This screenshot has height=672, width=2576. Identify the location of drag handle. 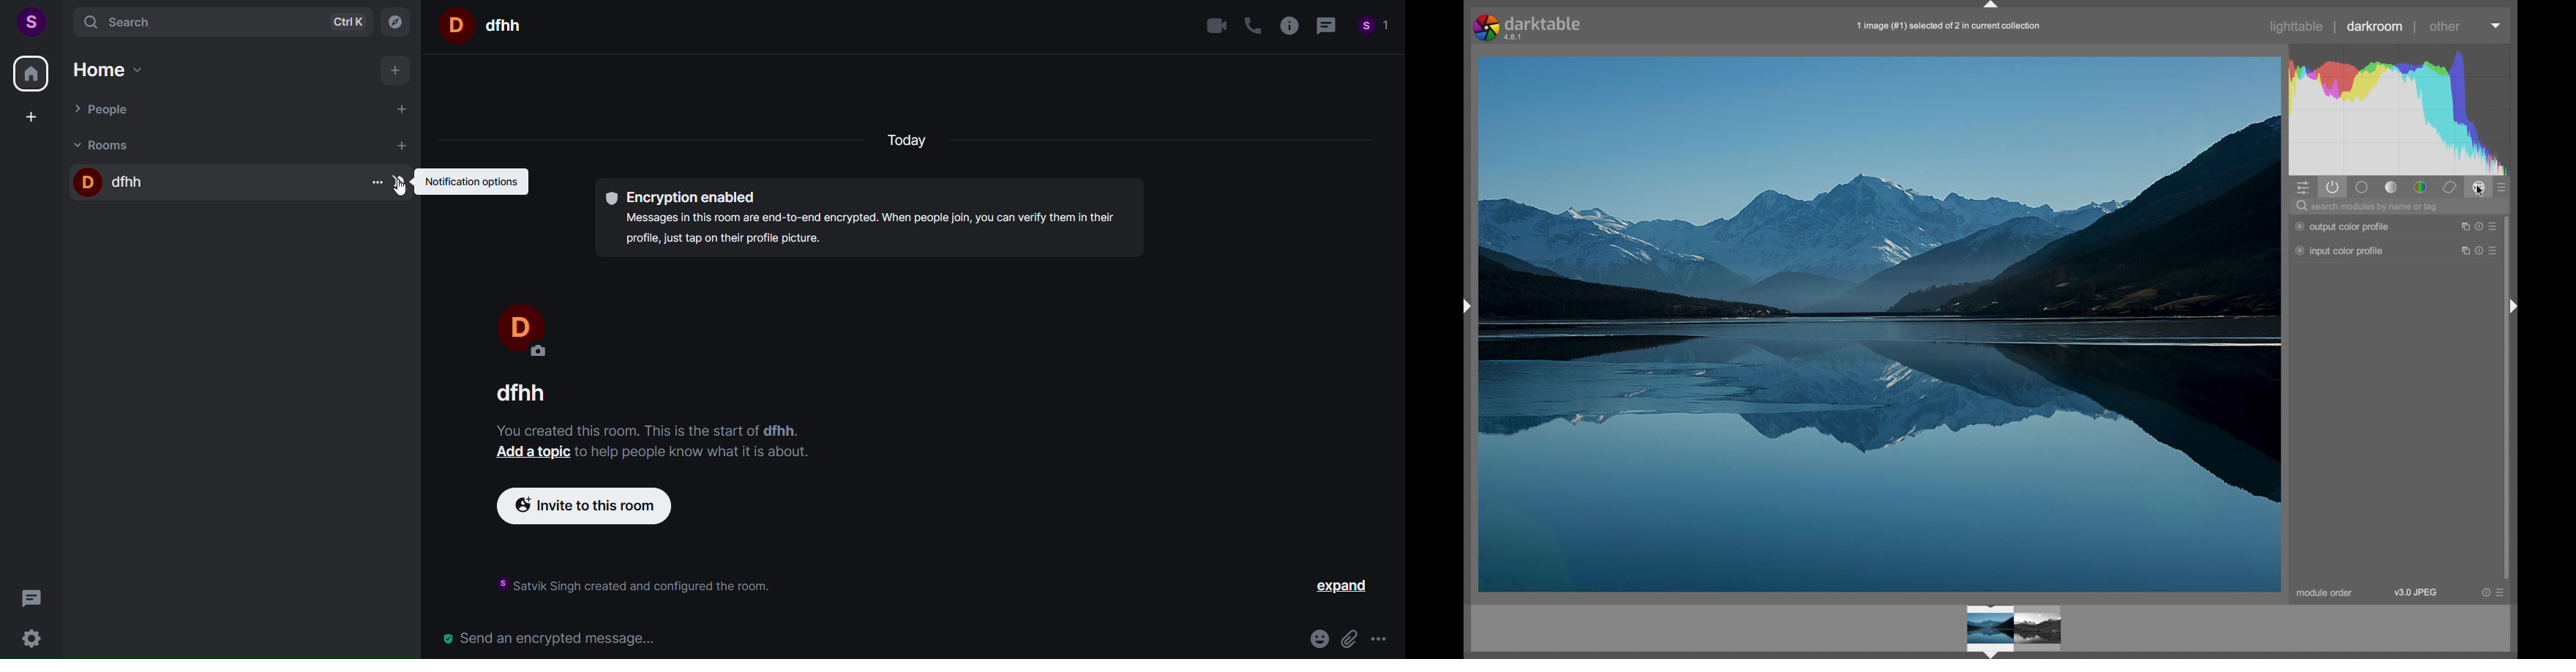
(1991, 6).